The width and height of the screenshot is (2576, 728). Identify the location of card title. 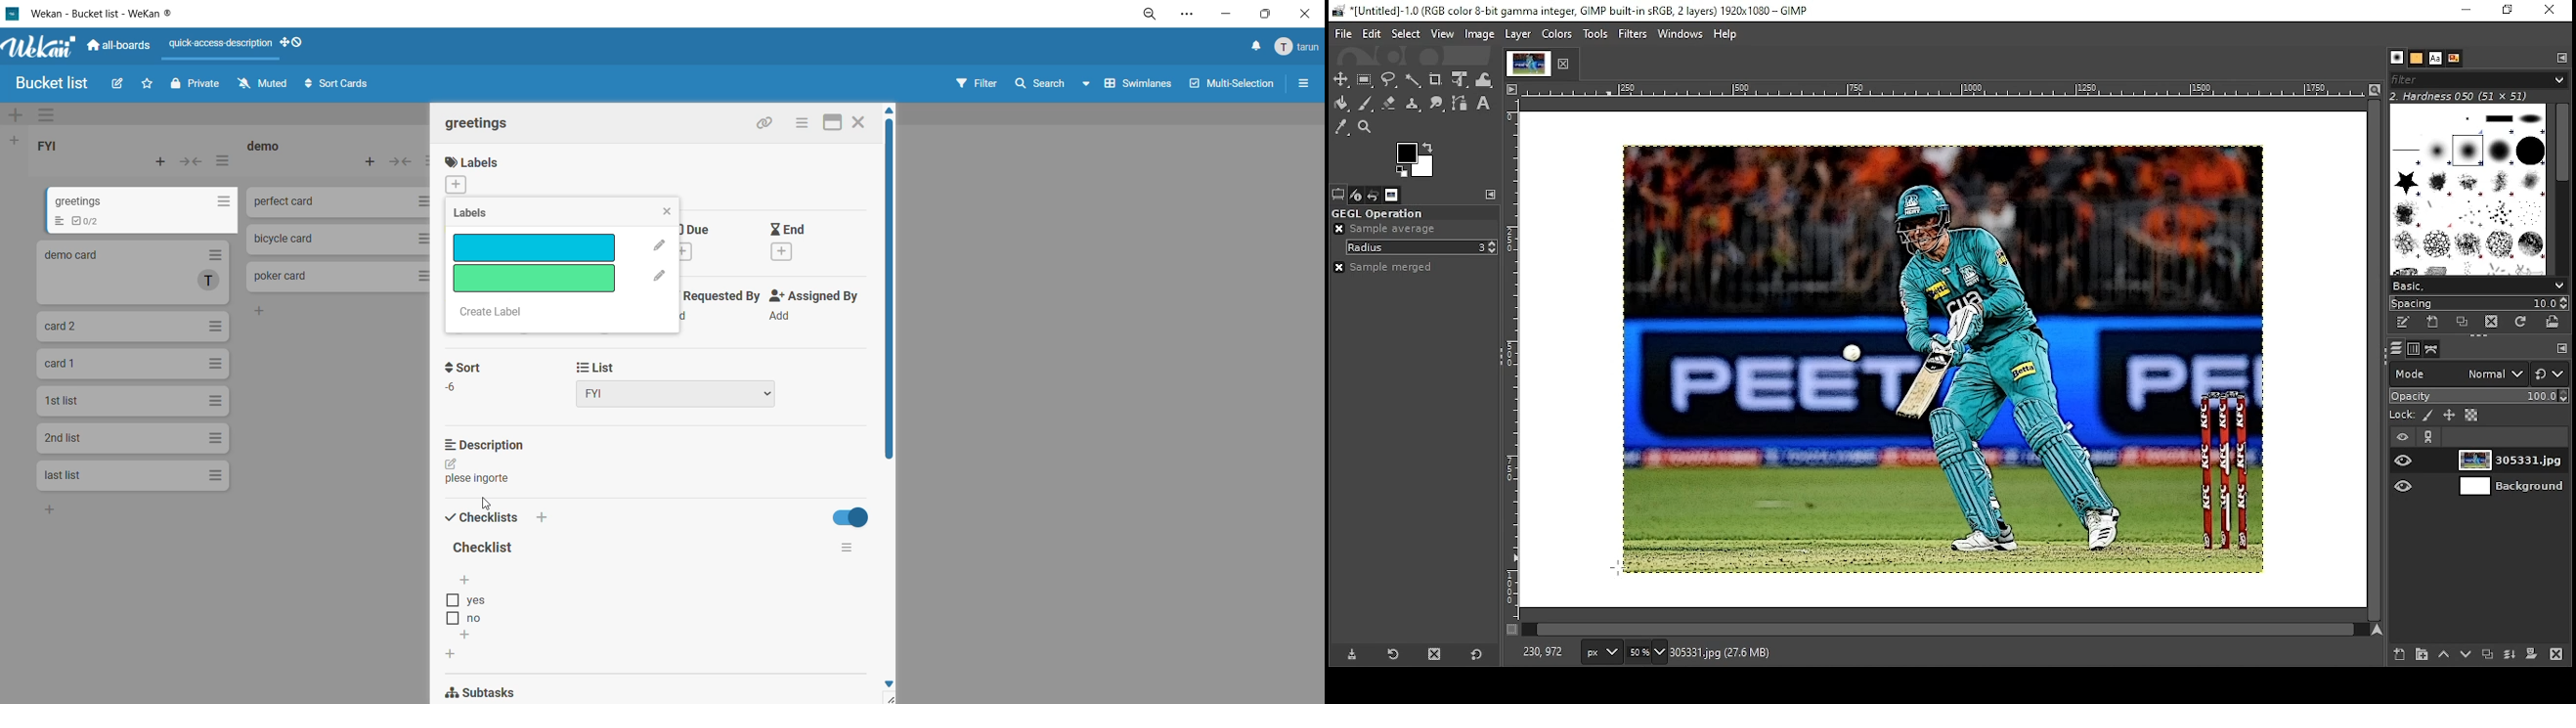
(481, 123).